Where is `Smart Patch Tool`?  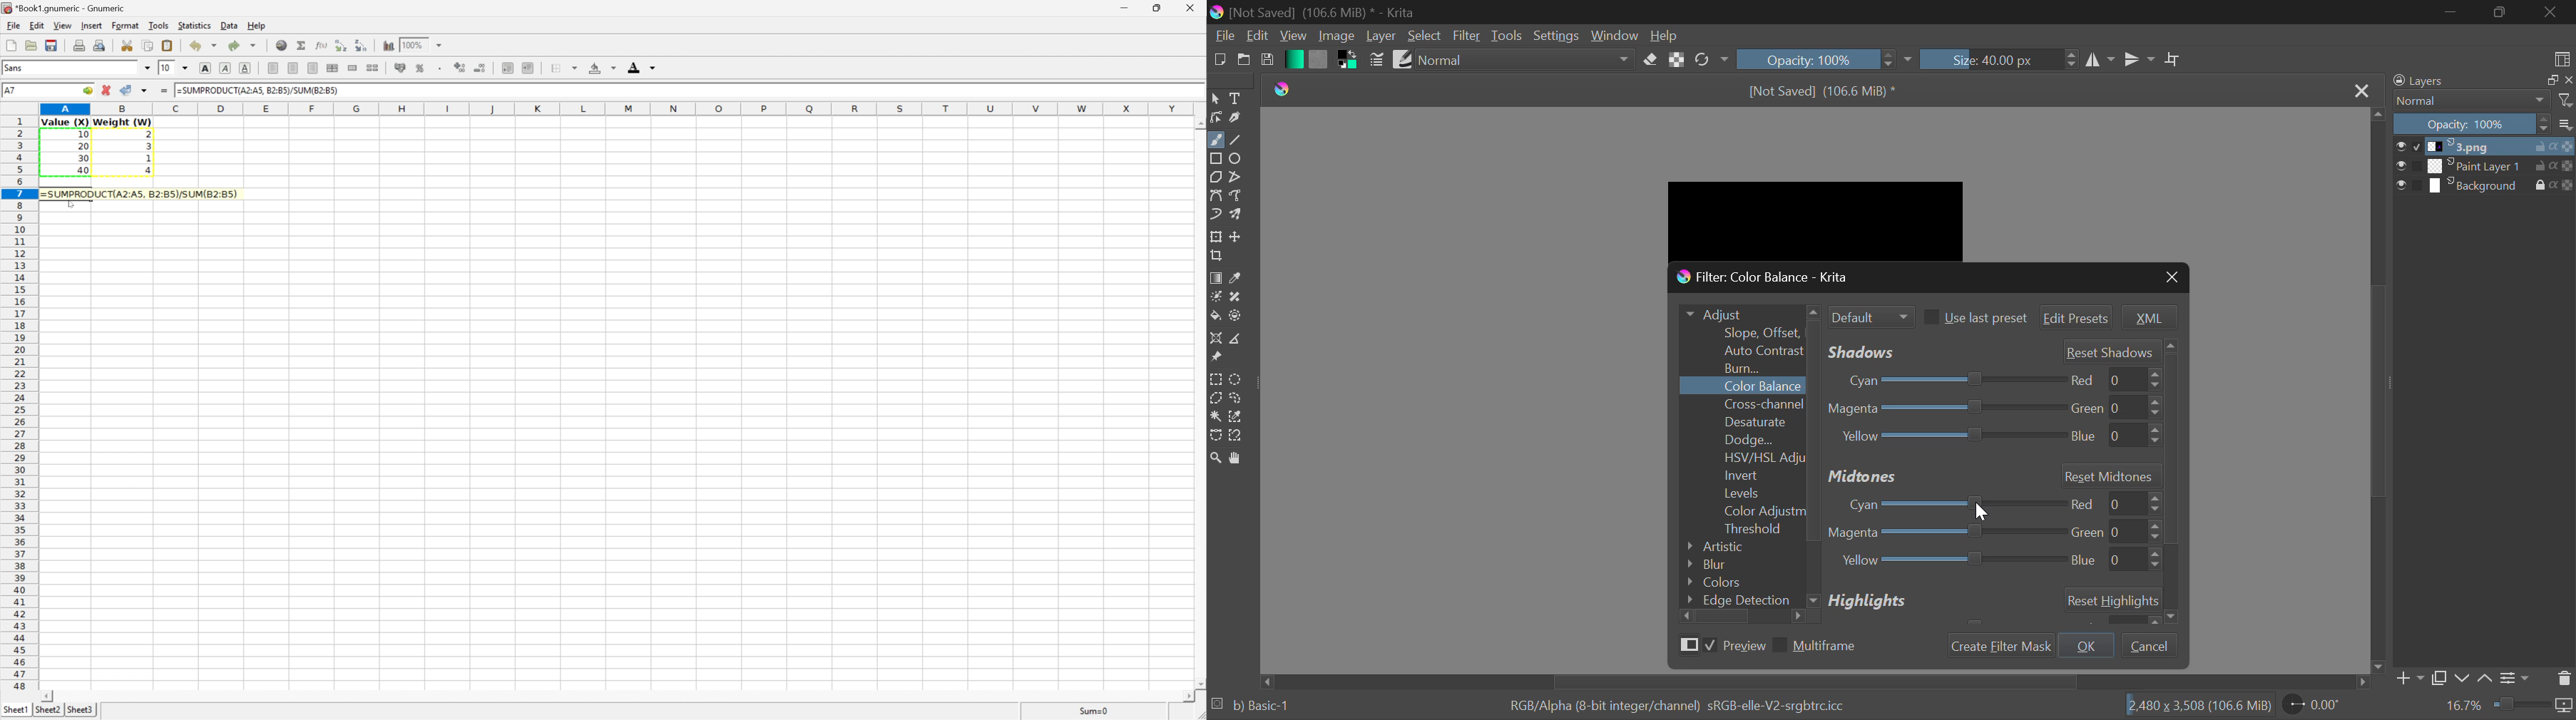
Smart Patch Tool is located at coordinates (1238, 297).